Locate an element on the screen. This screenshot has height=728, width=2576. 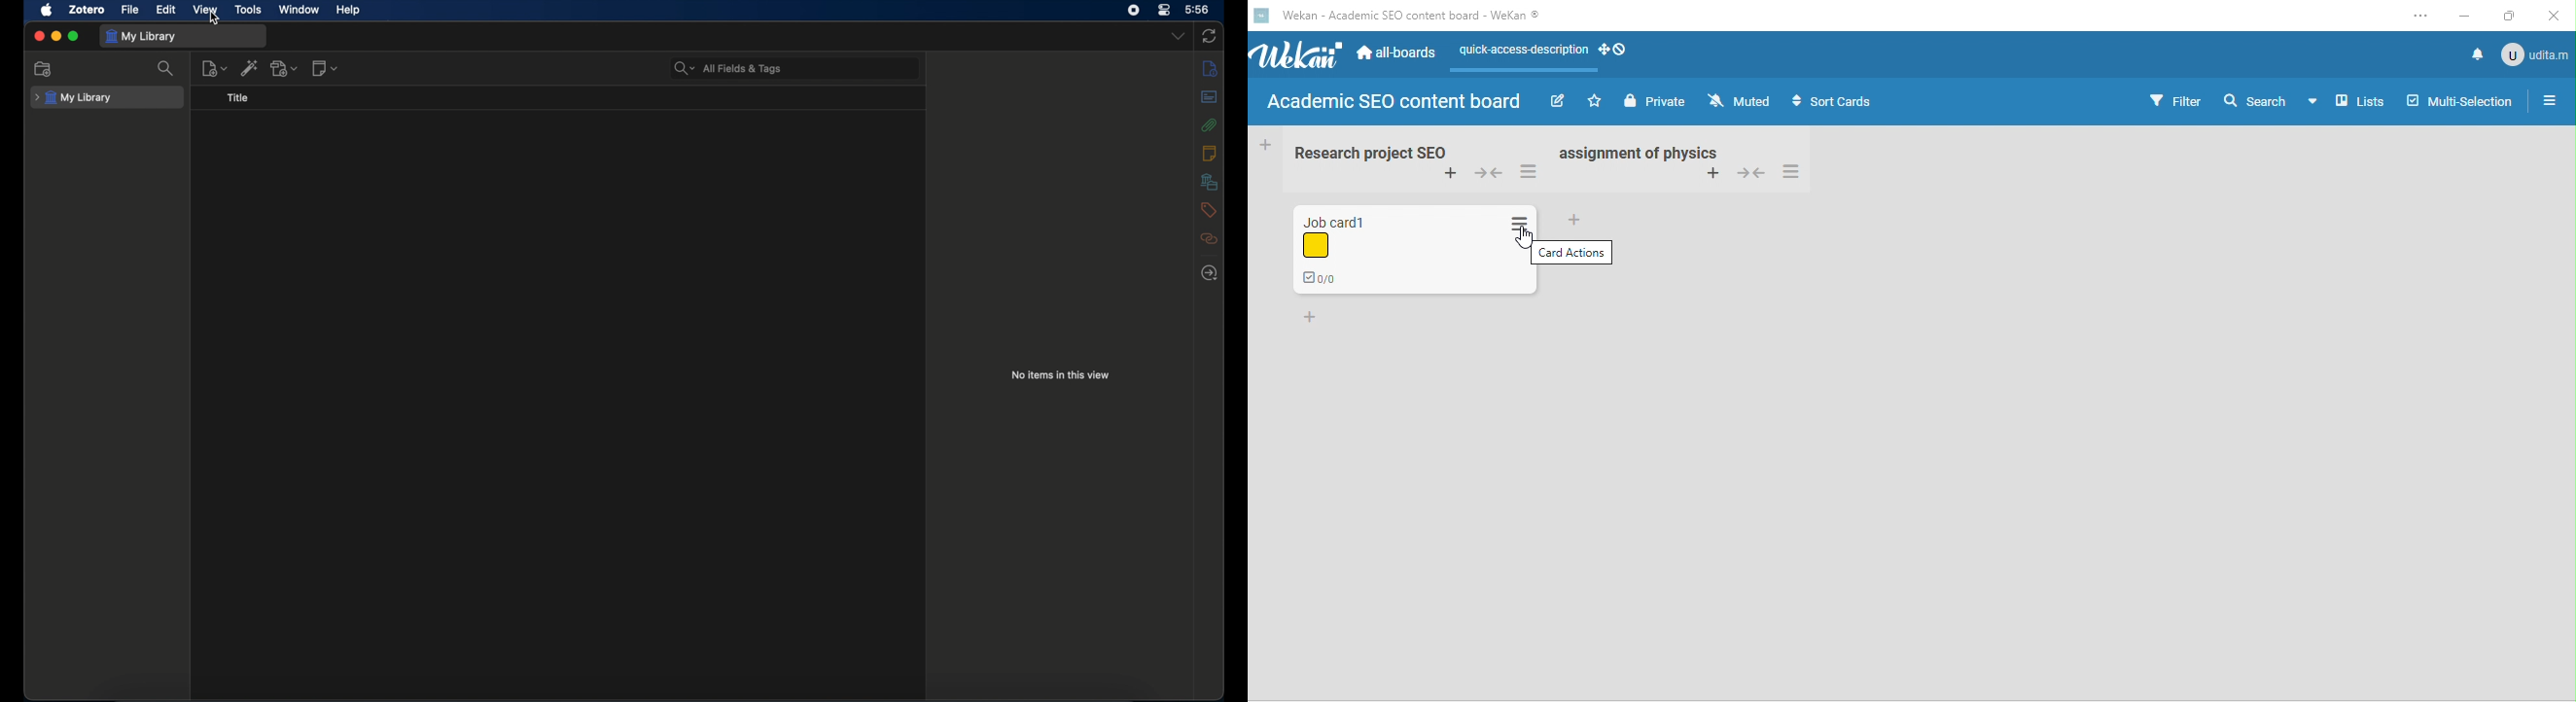
no item in this view is located at coordinates (1060, 374).